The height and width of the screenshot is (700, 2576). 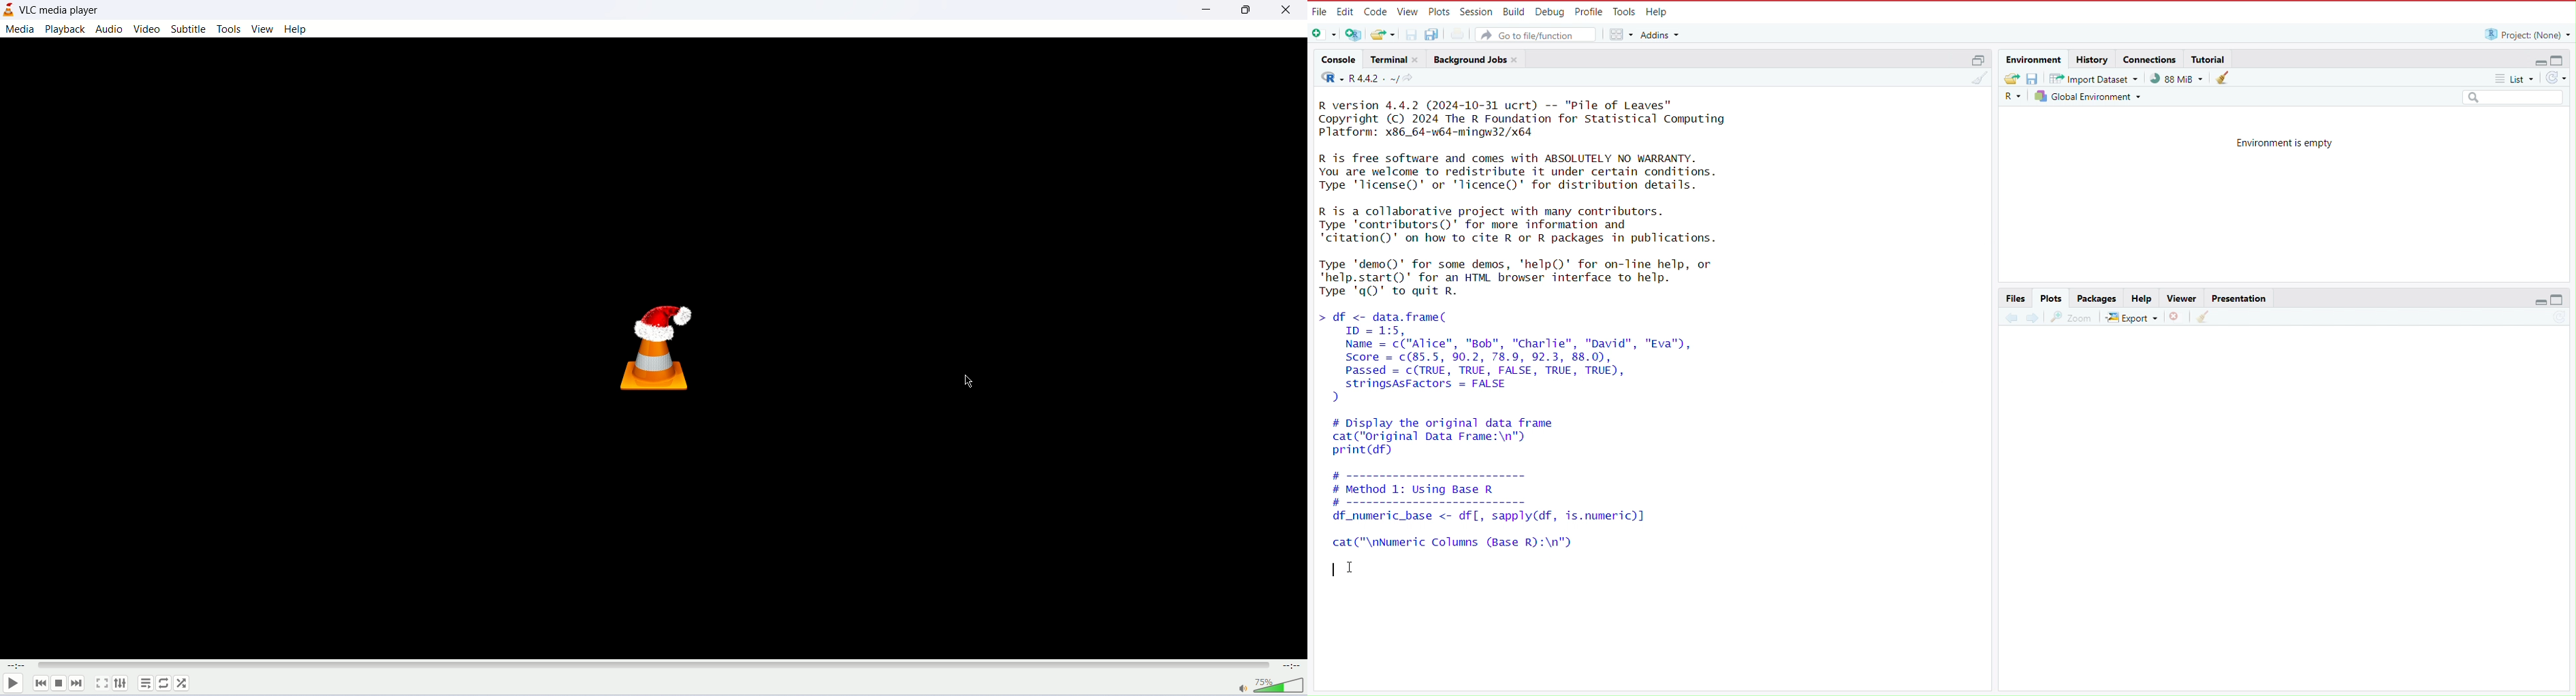 I want to click on Files, so click(x=2014, y=298).